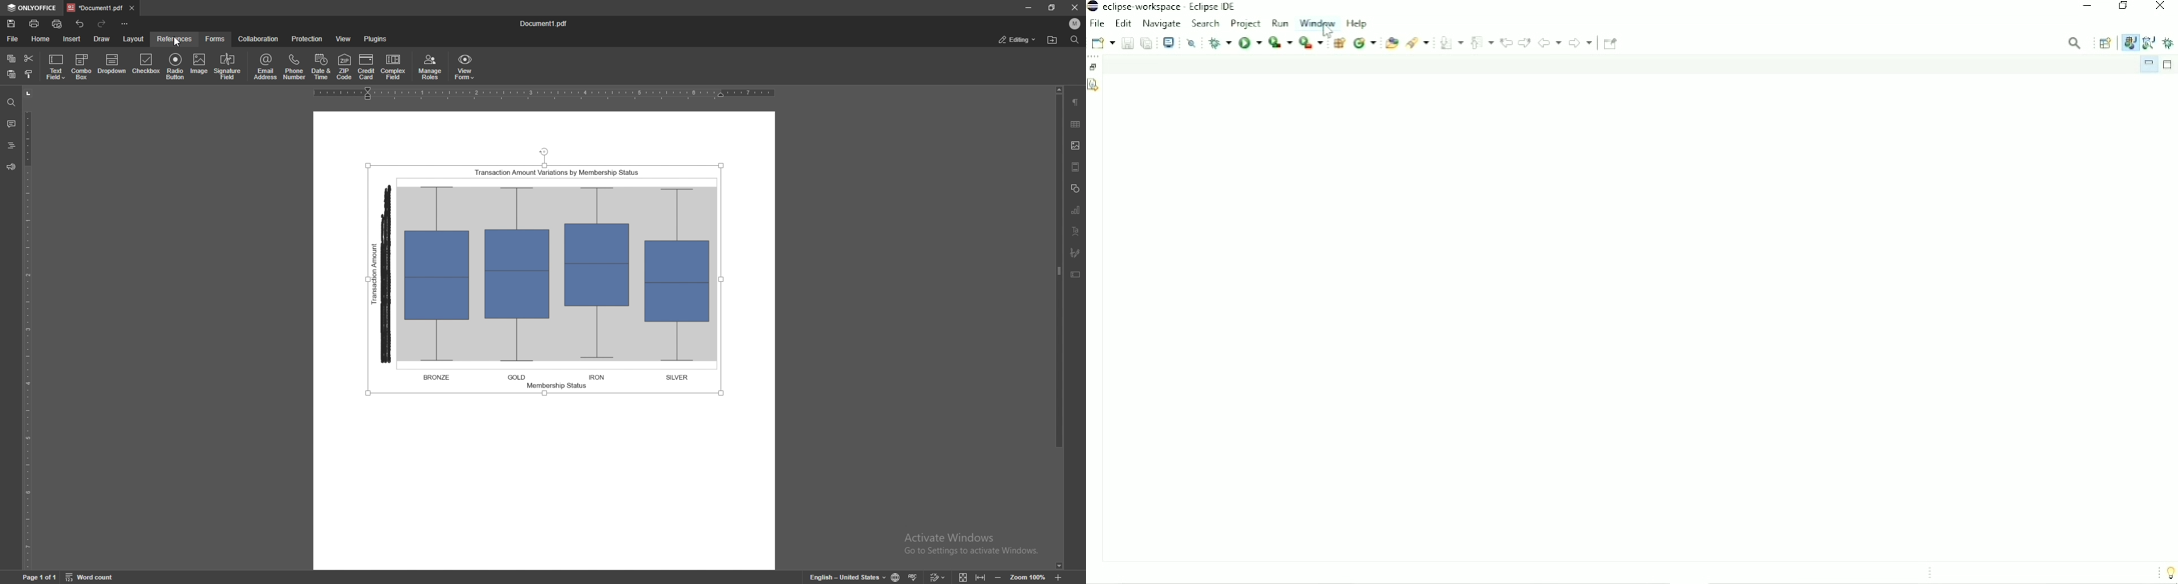 The width and height of the screenshot is (2184, 588). I want to click on New java project, so click(1340, 42).